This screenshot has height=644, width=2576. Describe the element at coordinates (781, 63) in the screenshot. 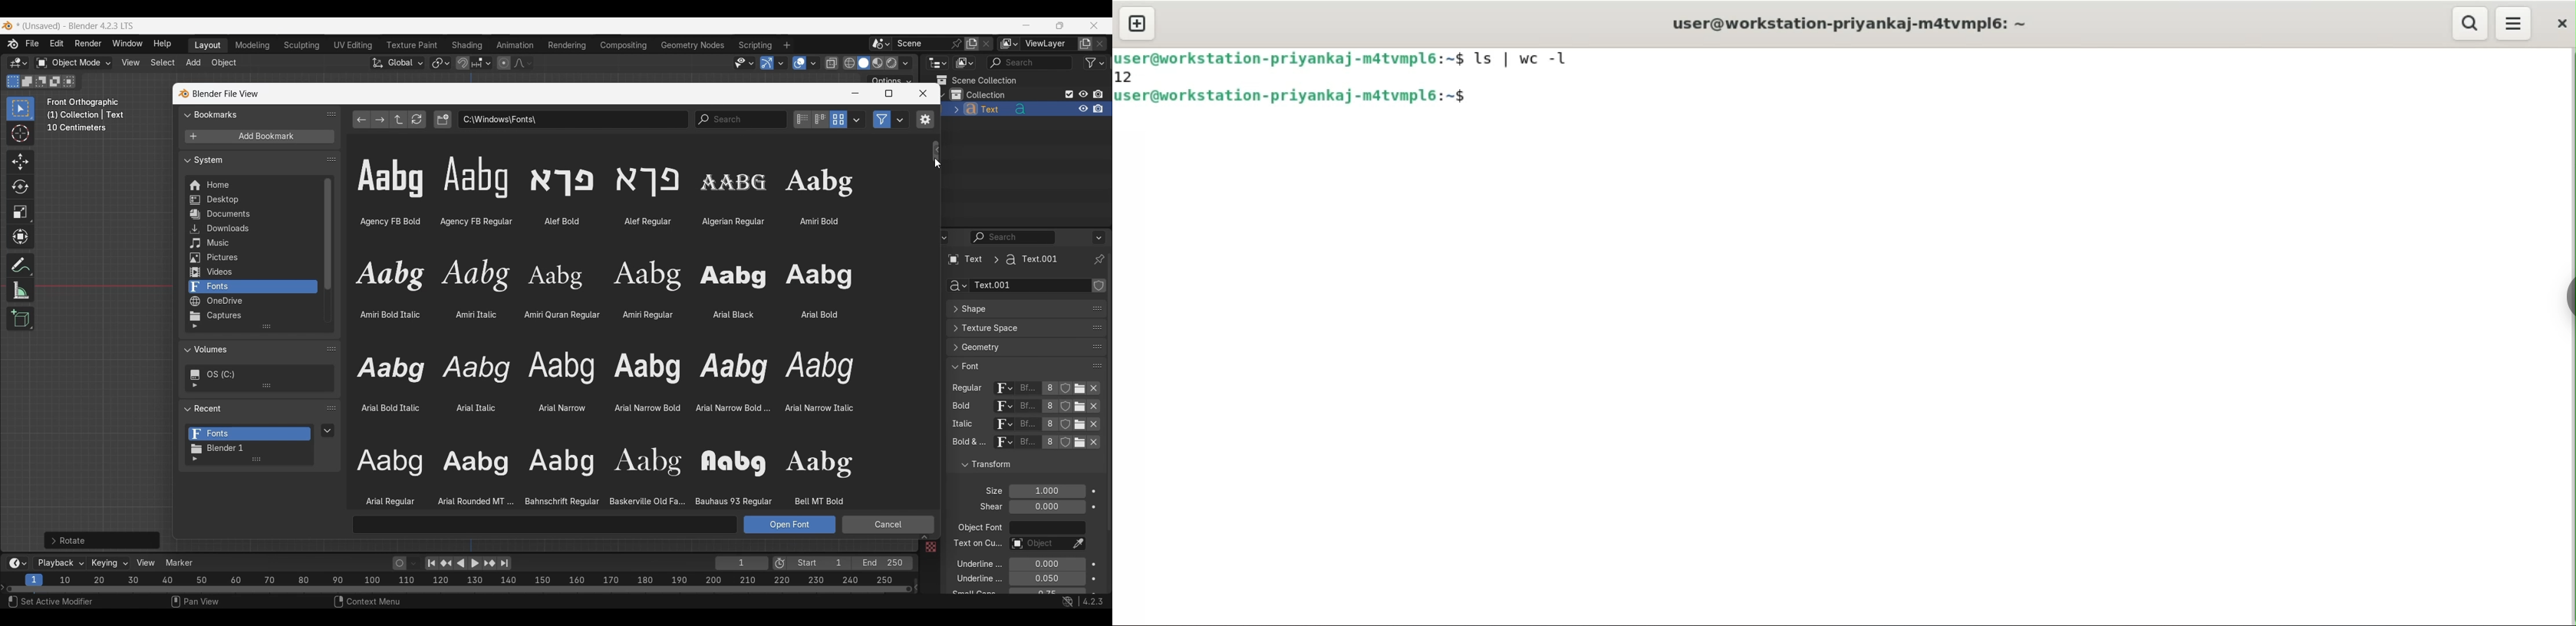

I see `Gizmos` at that location.